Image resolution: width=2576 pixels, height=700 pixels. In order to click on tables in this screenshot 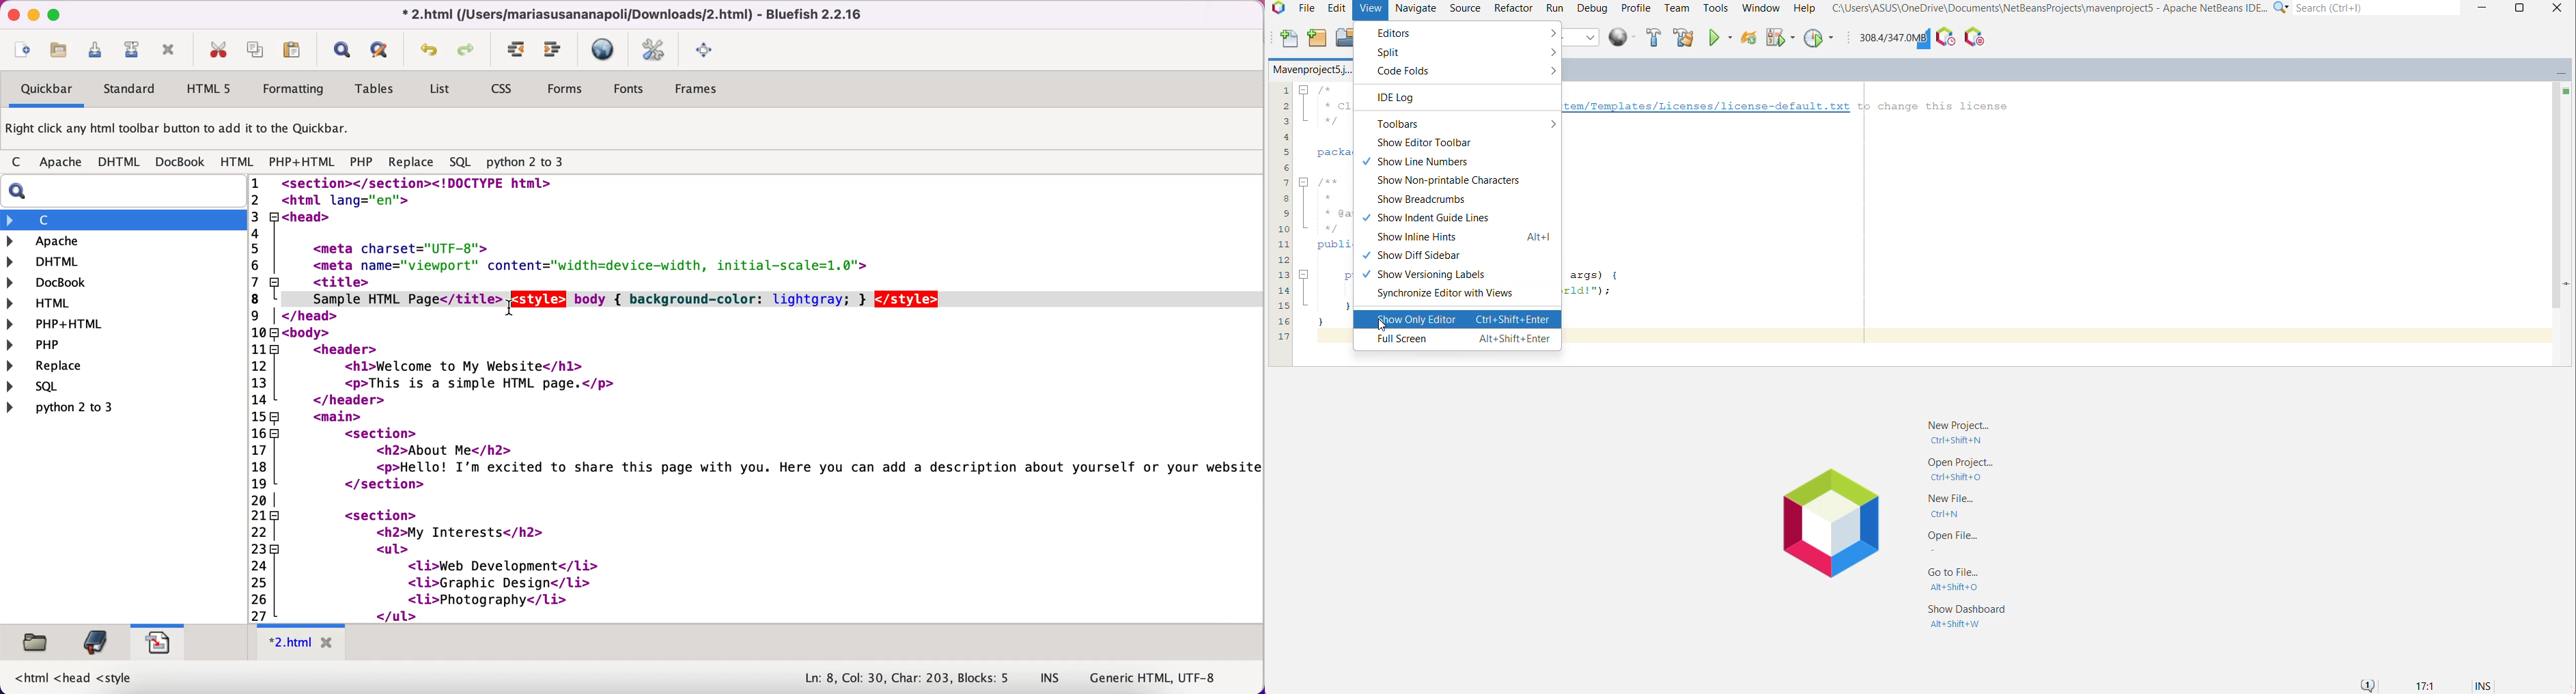, I will do `click(379, 89)`.